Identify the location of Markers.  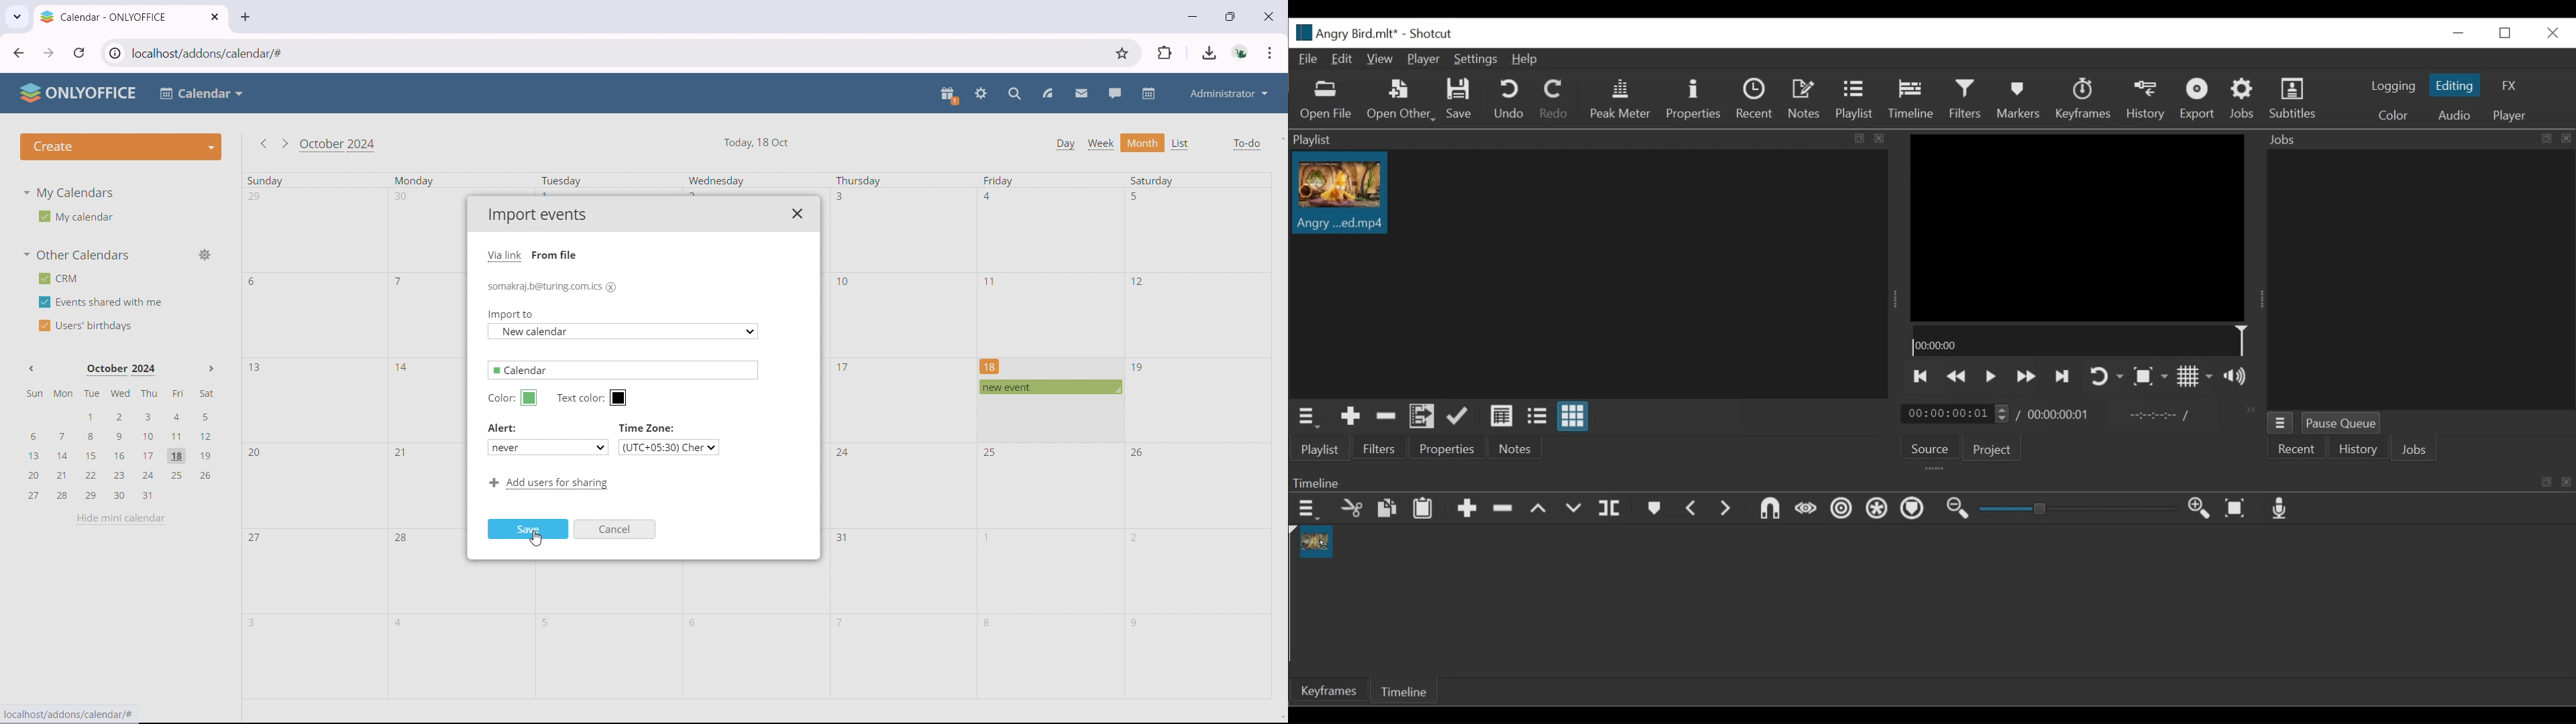
(1654, 510).